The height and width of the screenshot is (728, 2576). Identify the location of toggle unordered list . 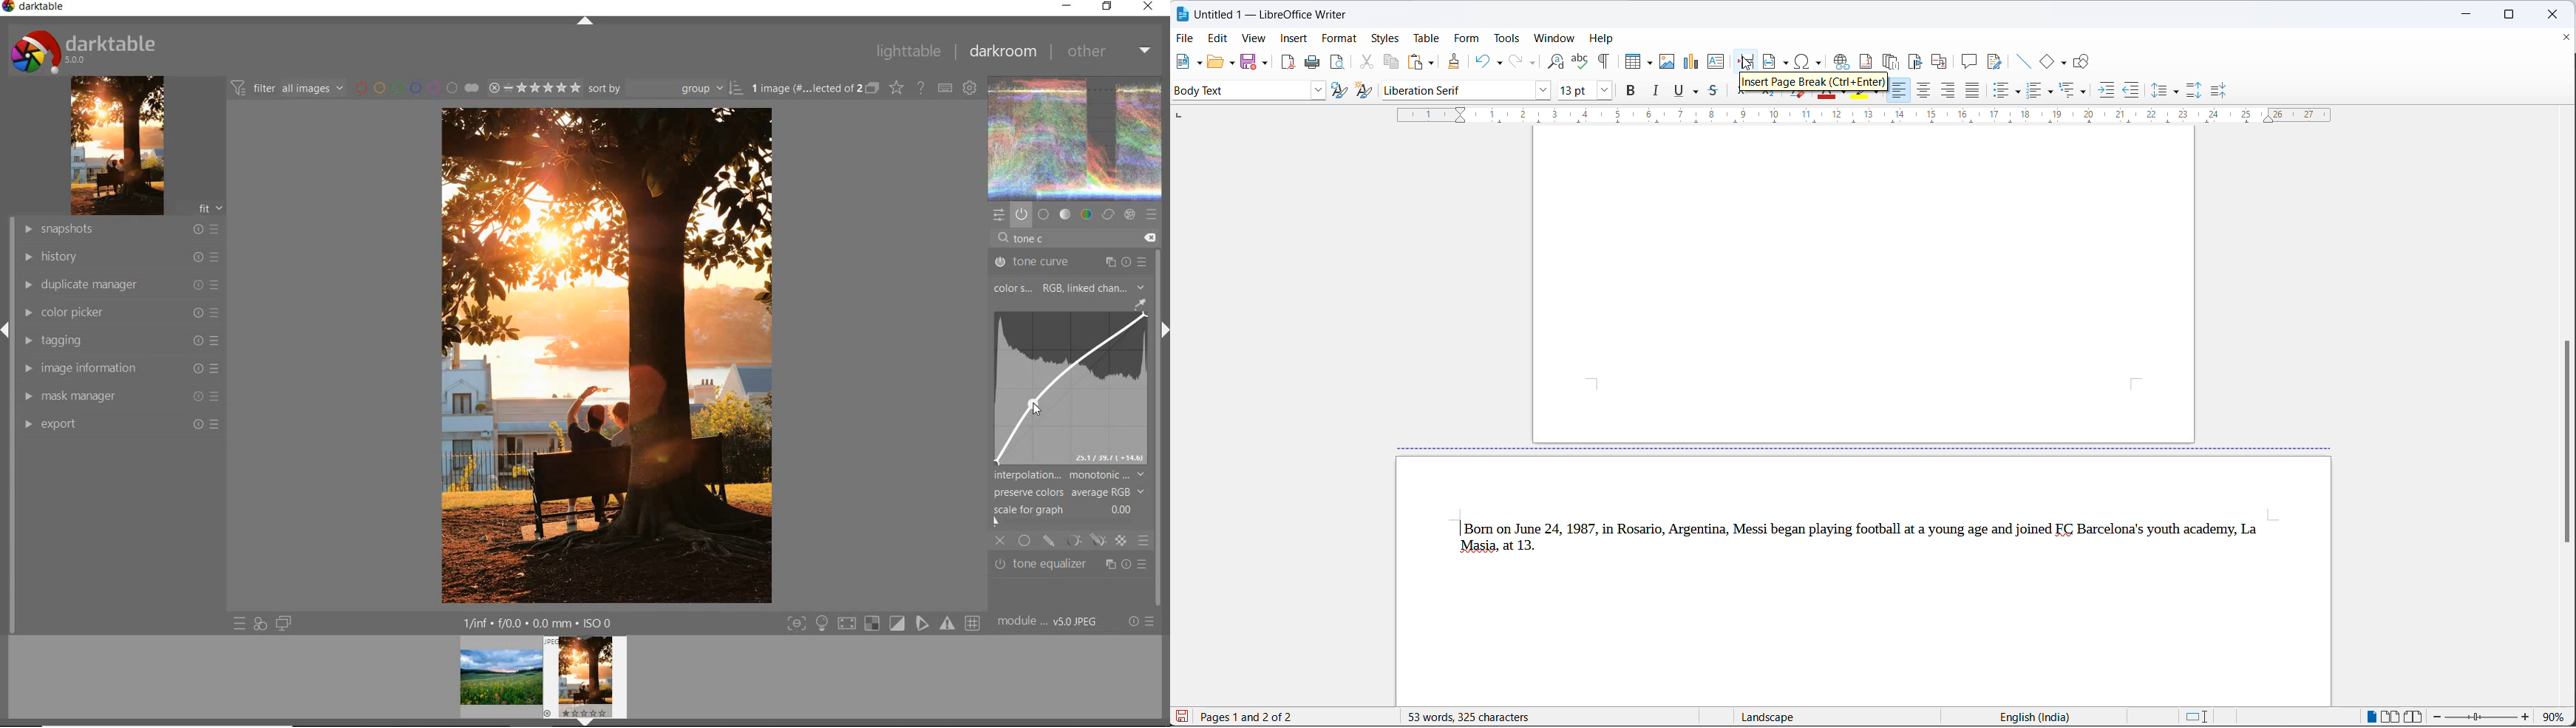
(2000, 91).